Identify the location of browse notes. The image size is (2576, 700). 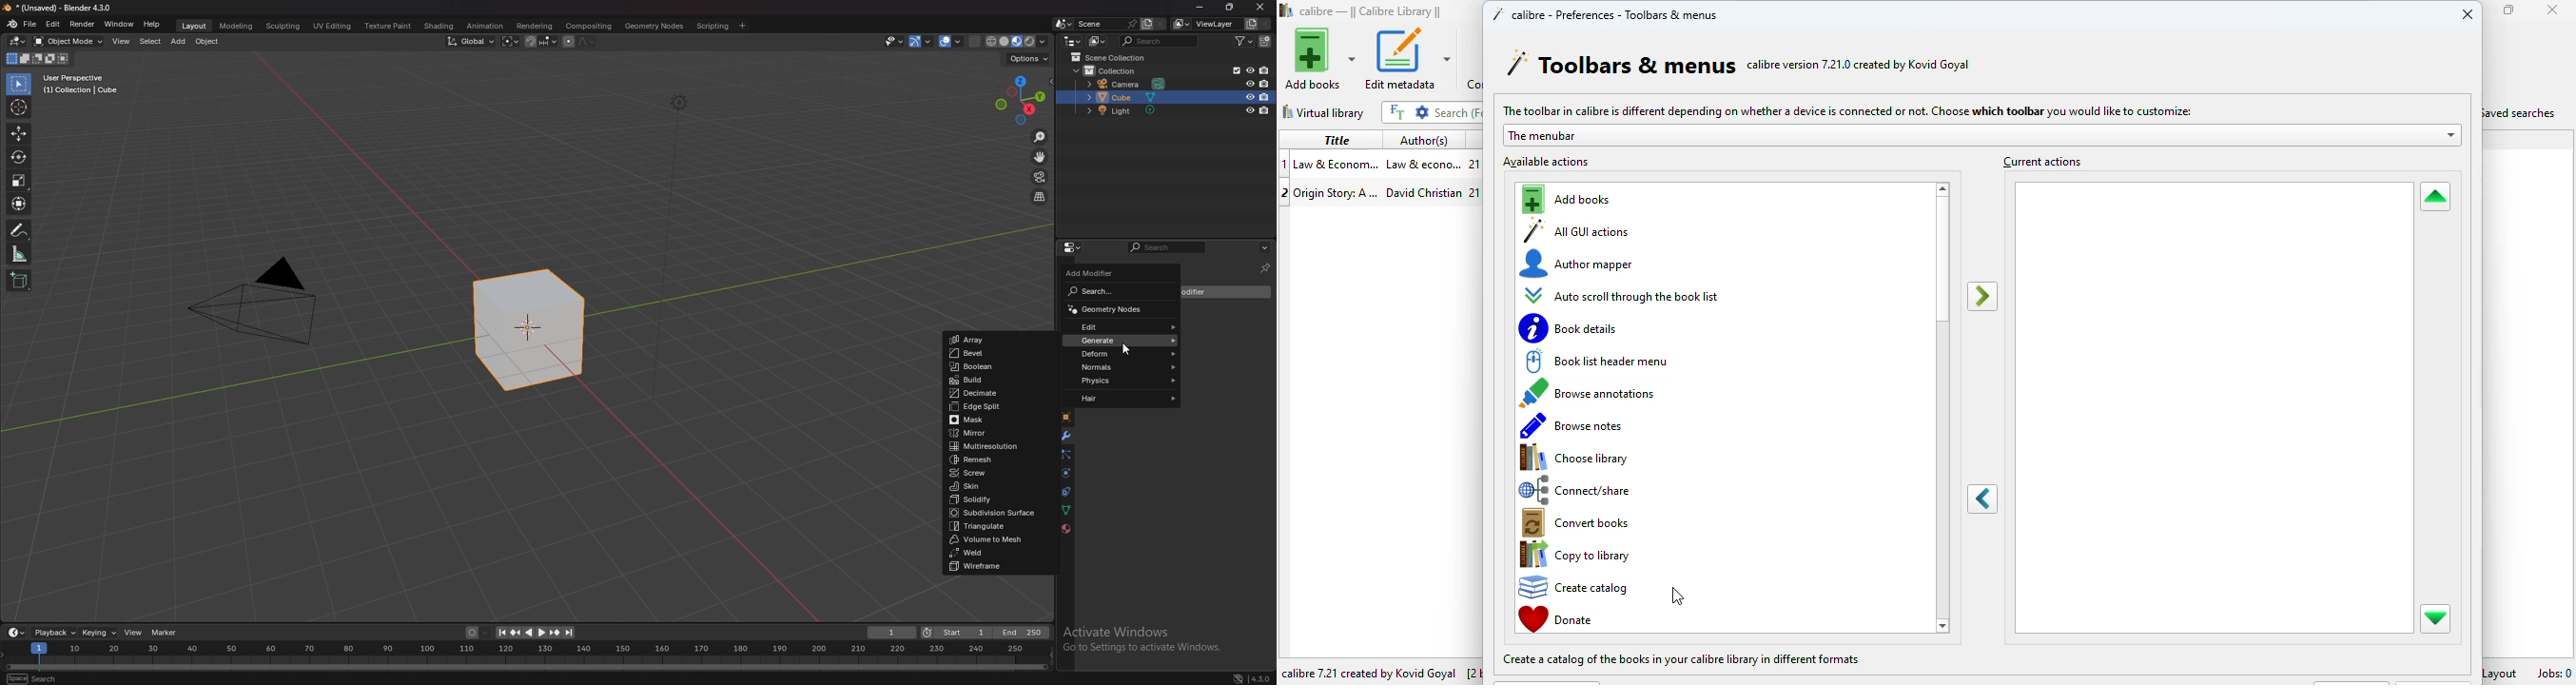
(1572, 426).